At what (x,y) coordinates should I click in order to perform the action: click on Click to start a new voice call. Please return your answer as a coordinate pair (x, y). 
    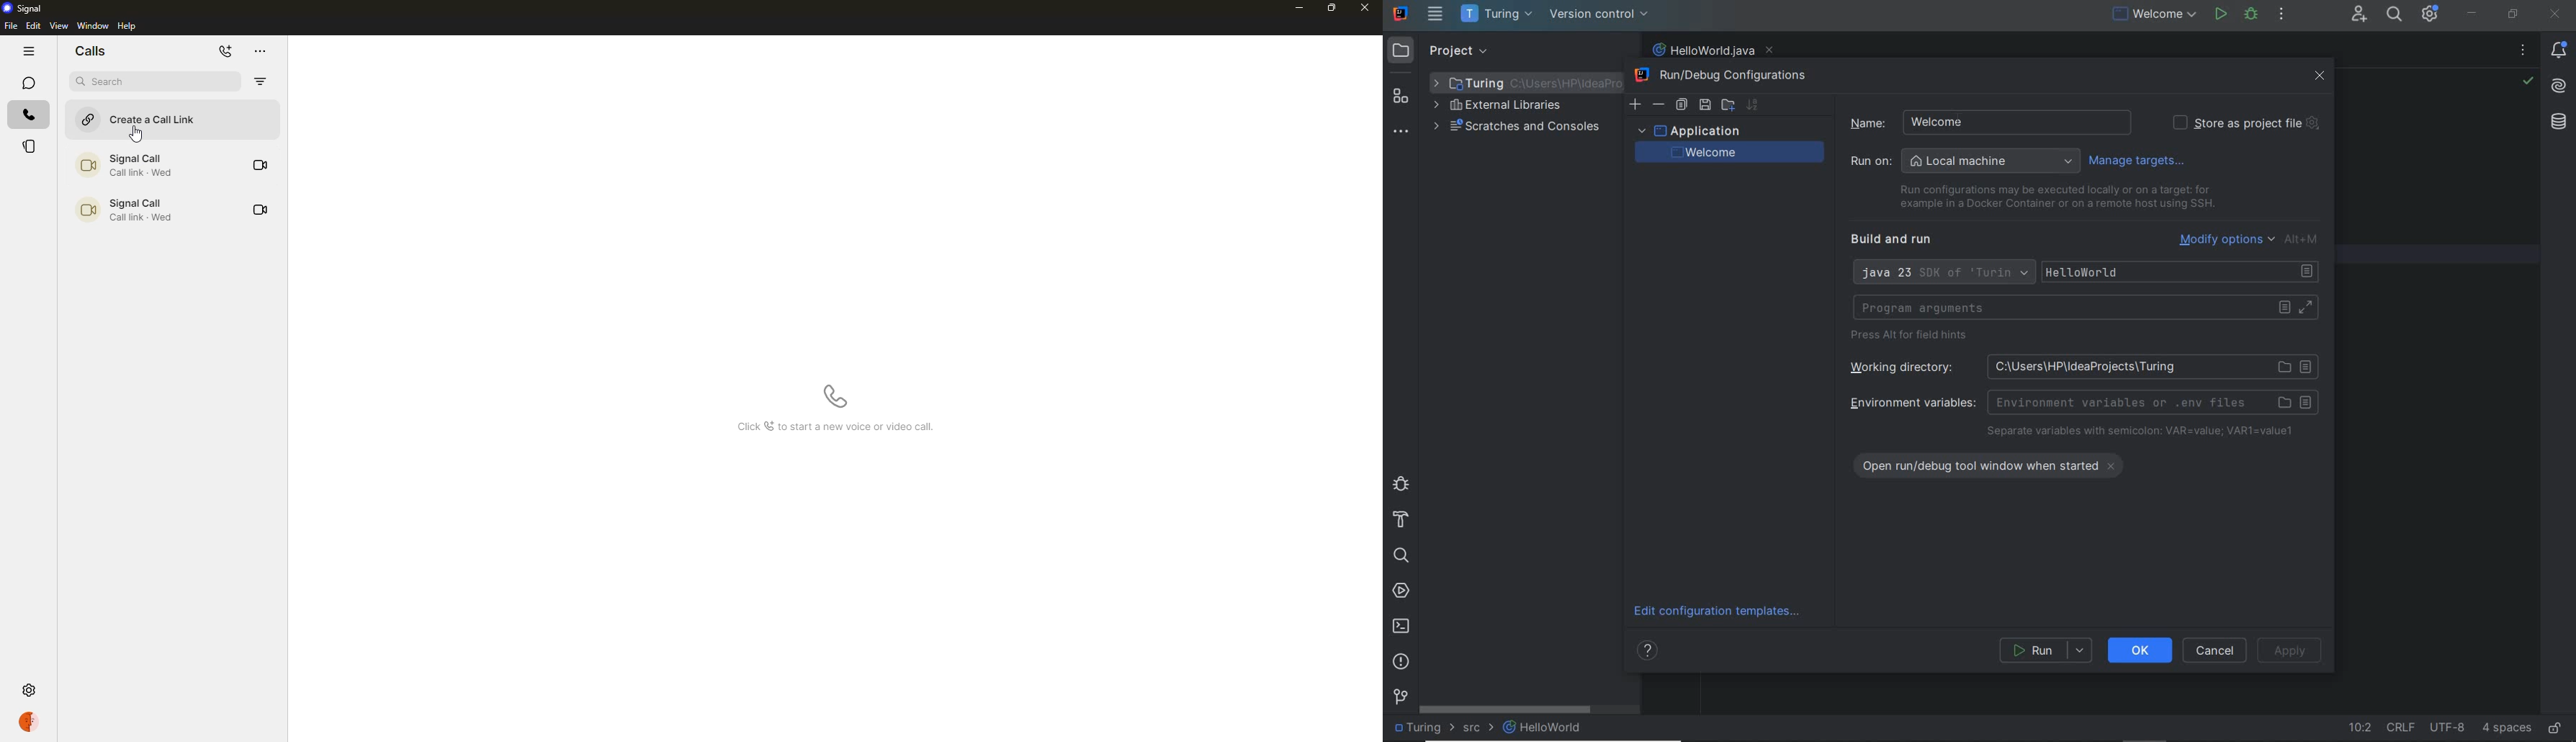
    Looking at the image, I should click on (835, 426).